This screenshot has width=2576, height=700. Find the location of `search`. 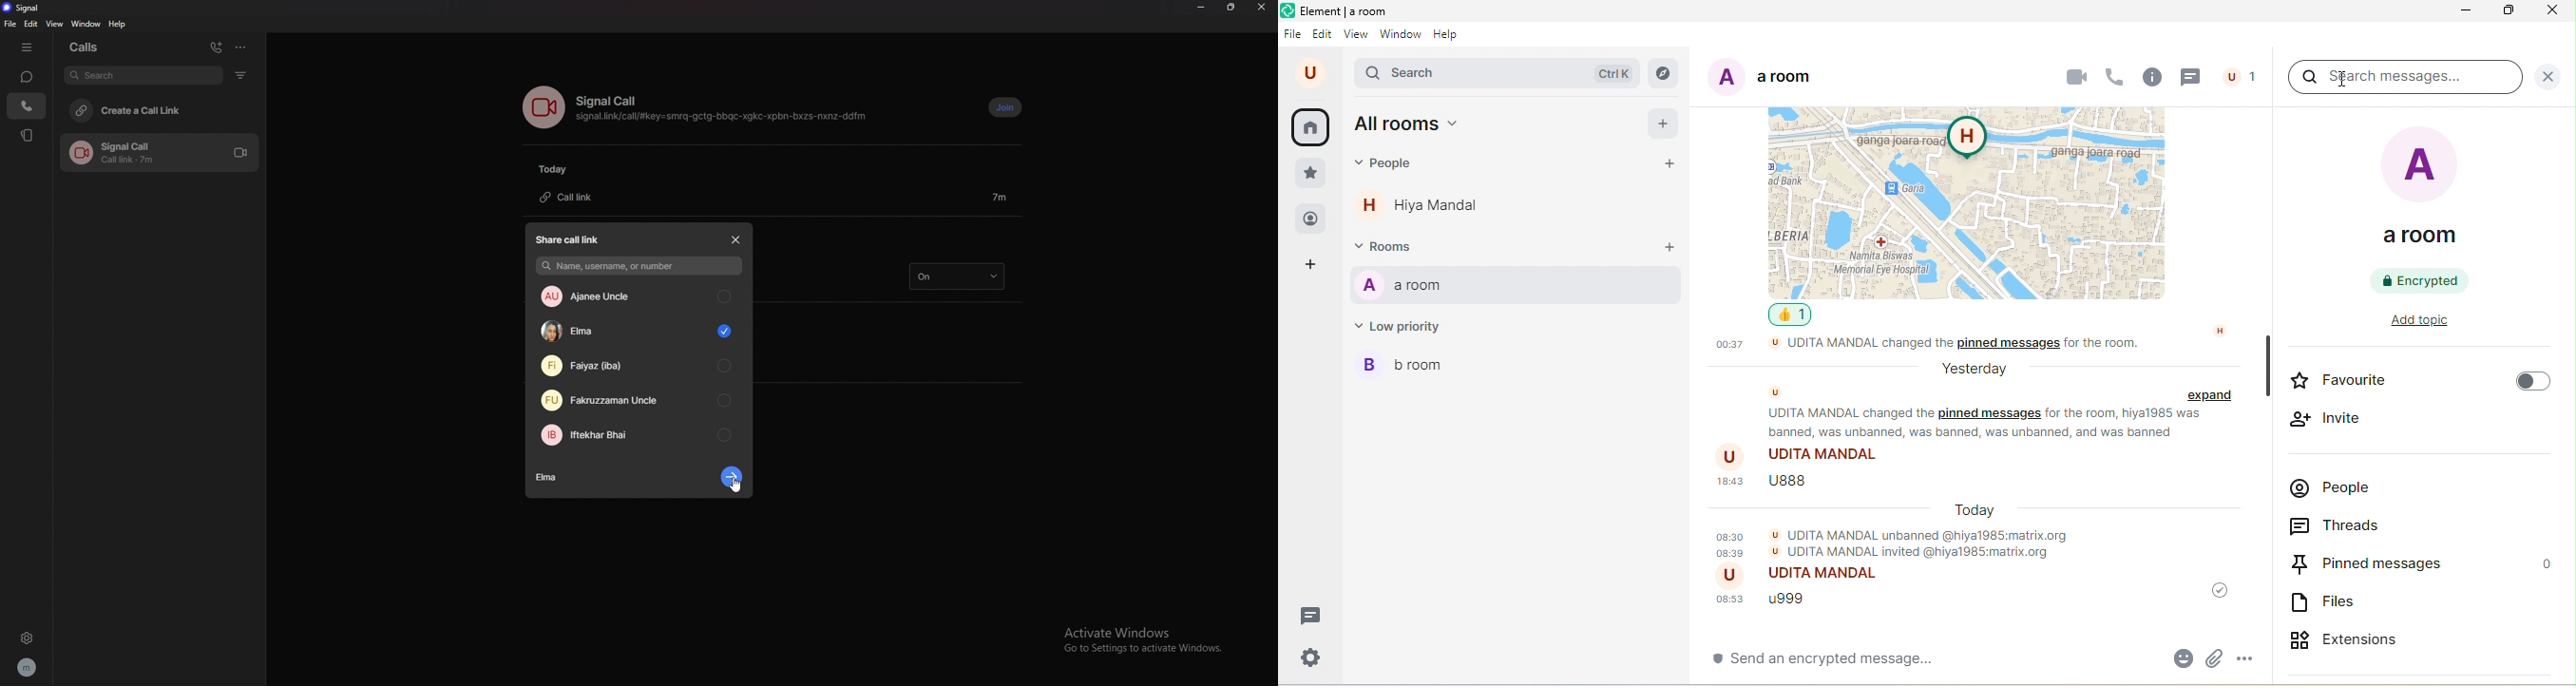

search is located at coordinates (2404, 81).